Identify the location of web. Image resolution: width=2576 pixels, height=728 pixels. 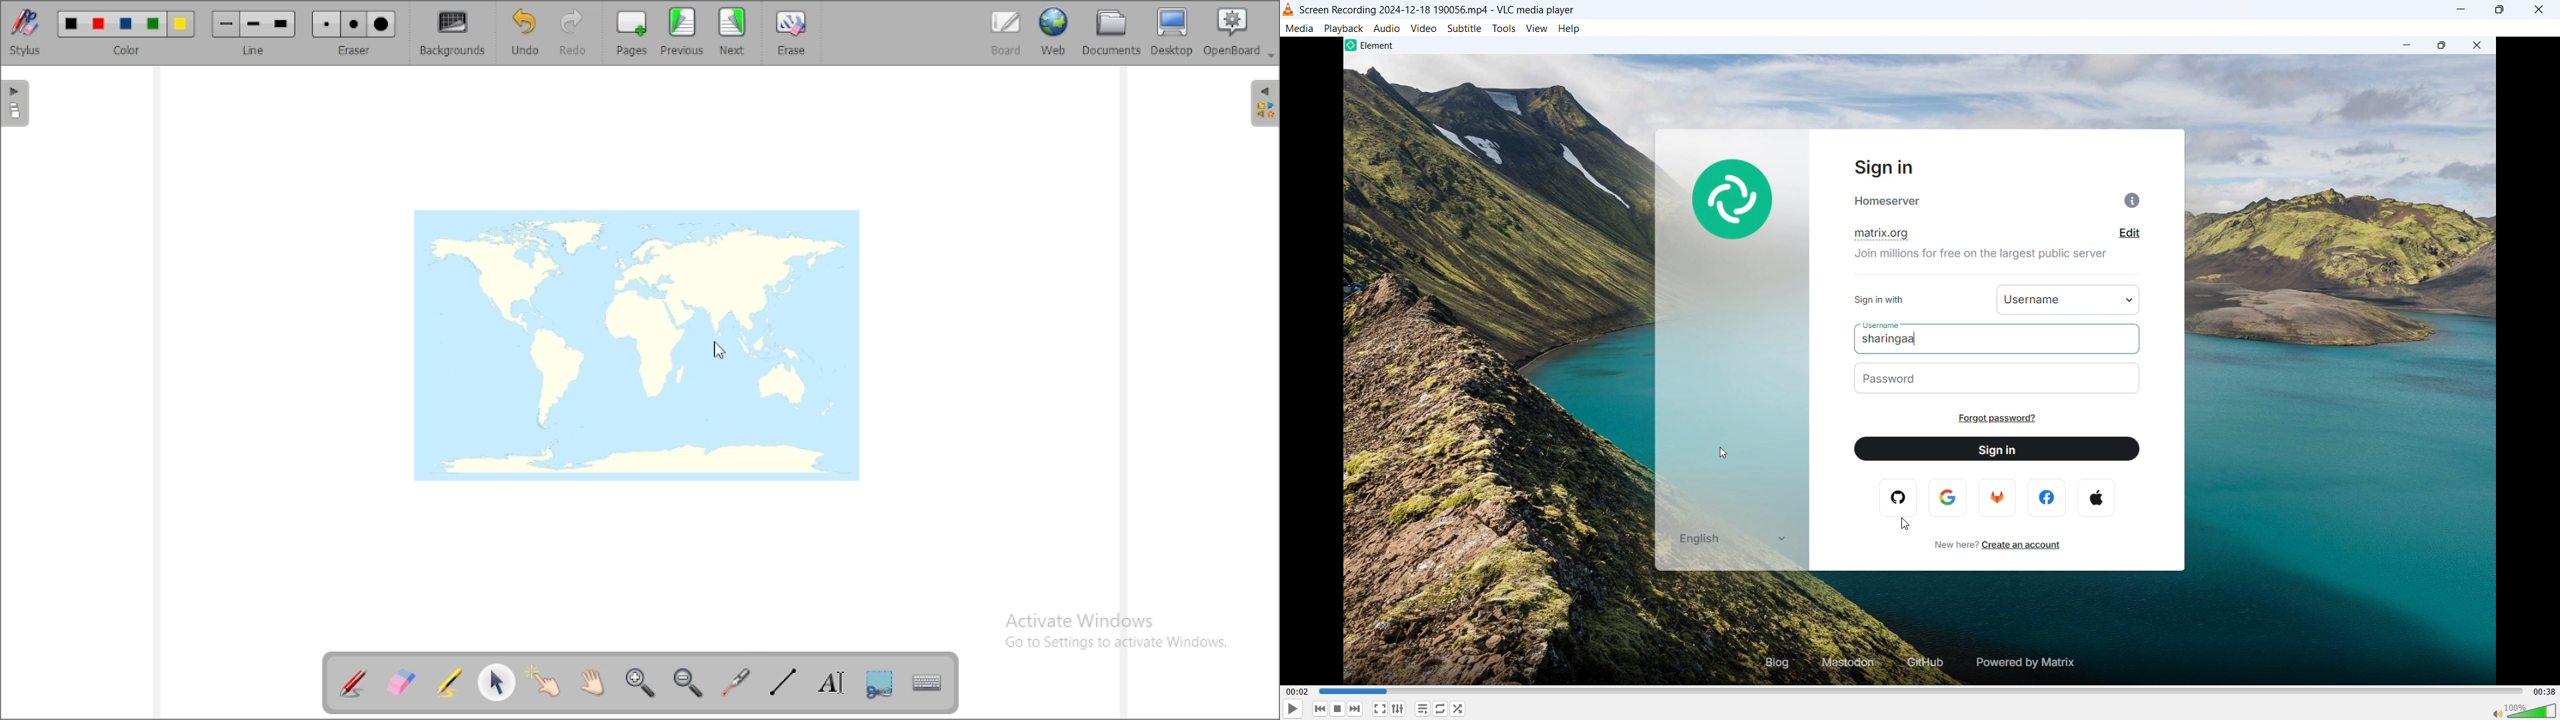
(1054, 32).